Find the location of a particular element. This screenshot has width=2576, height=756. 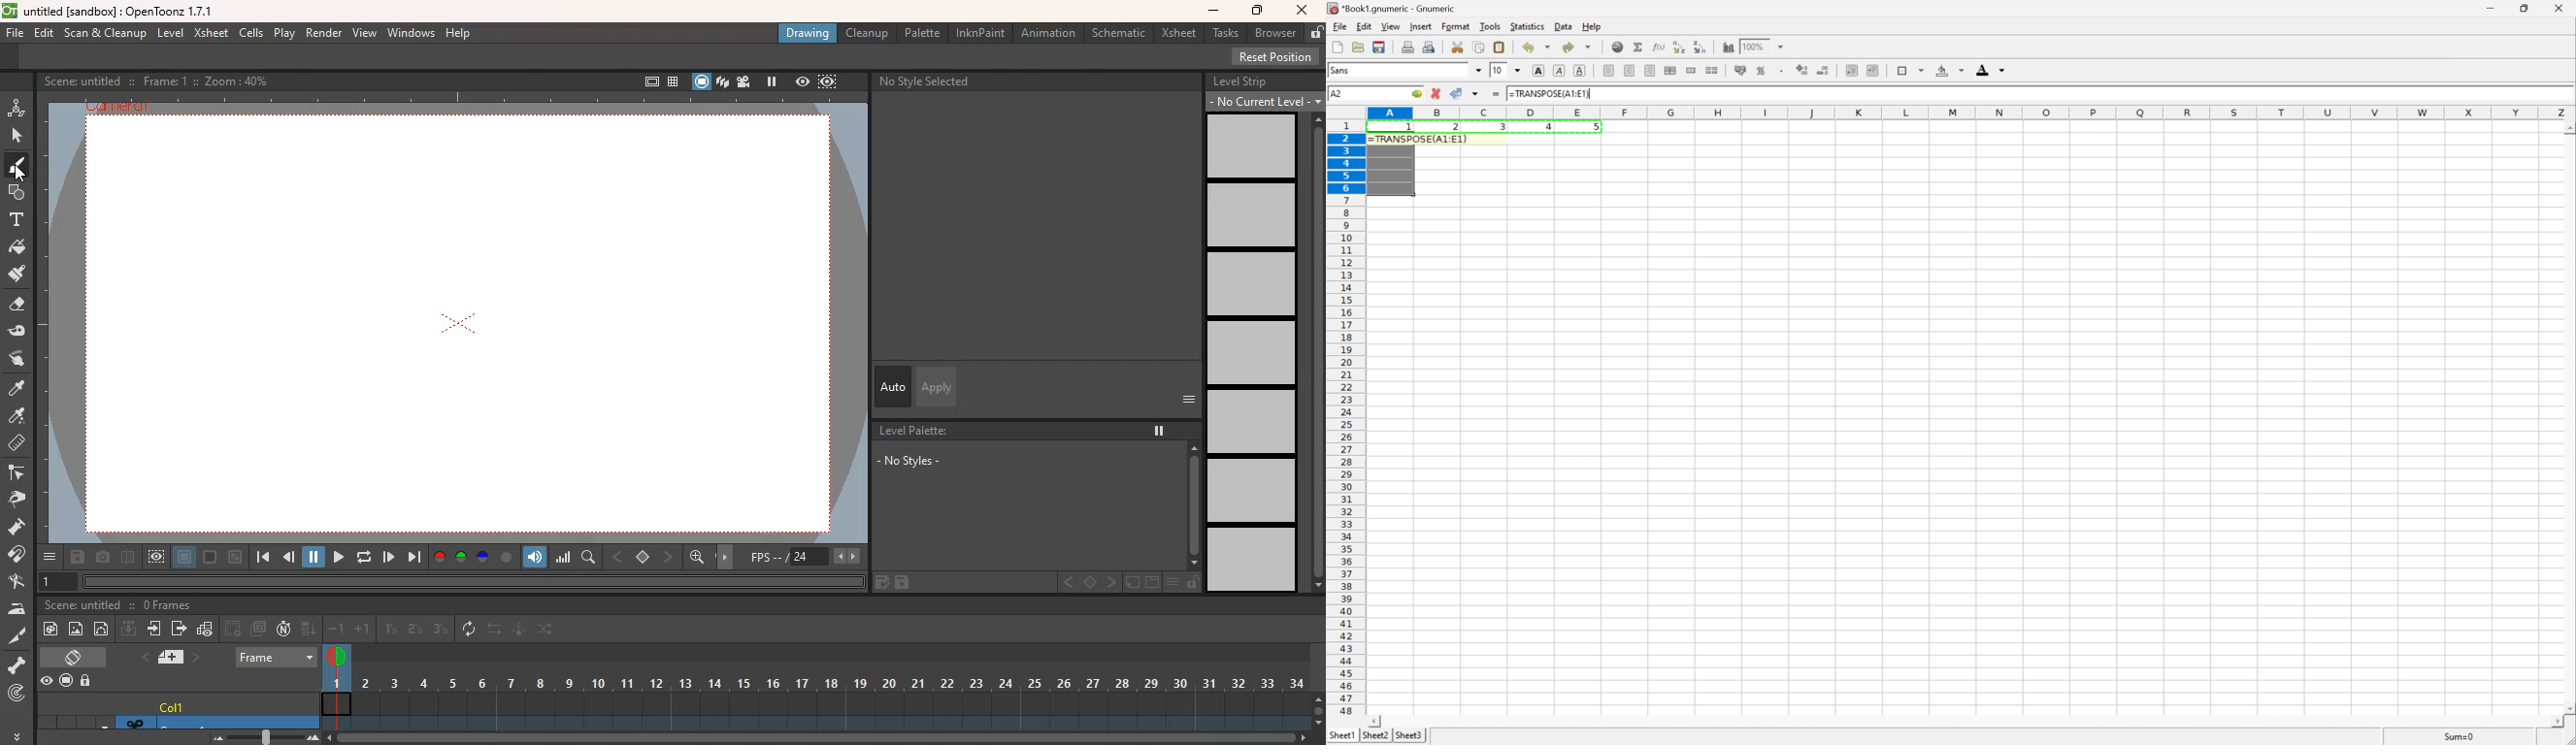

forms is located at coordinates (16, 193).